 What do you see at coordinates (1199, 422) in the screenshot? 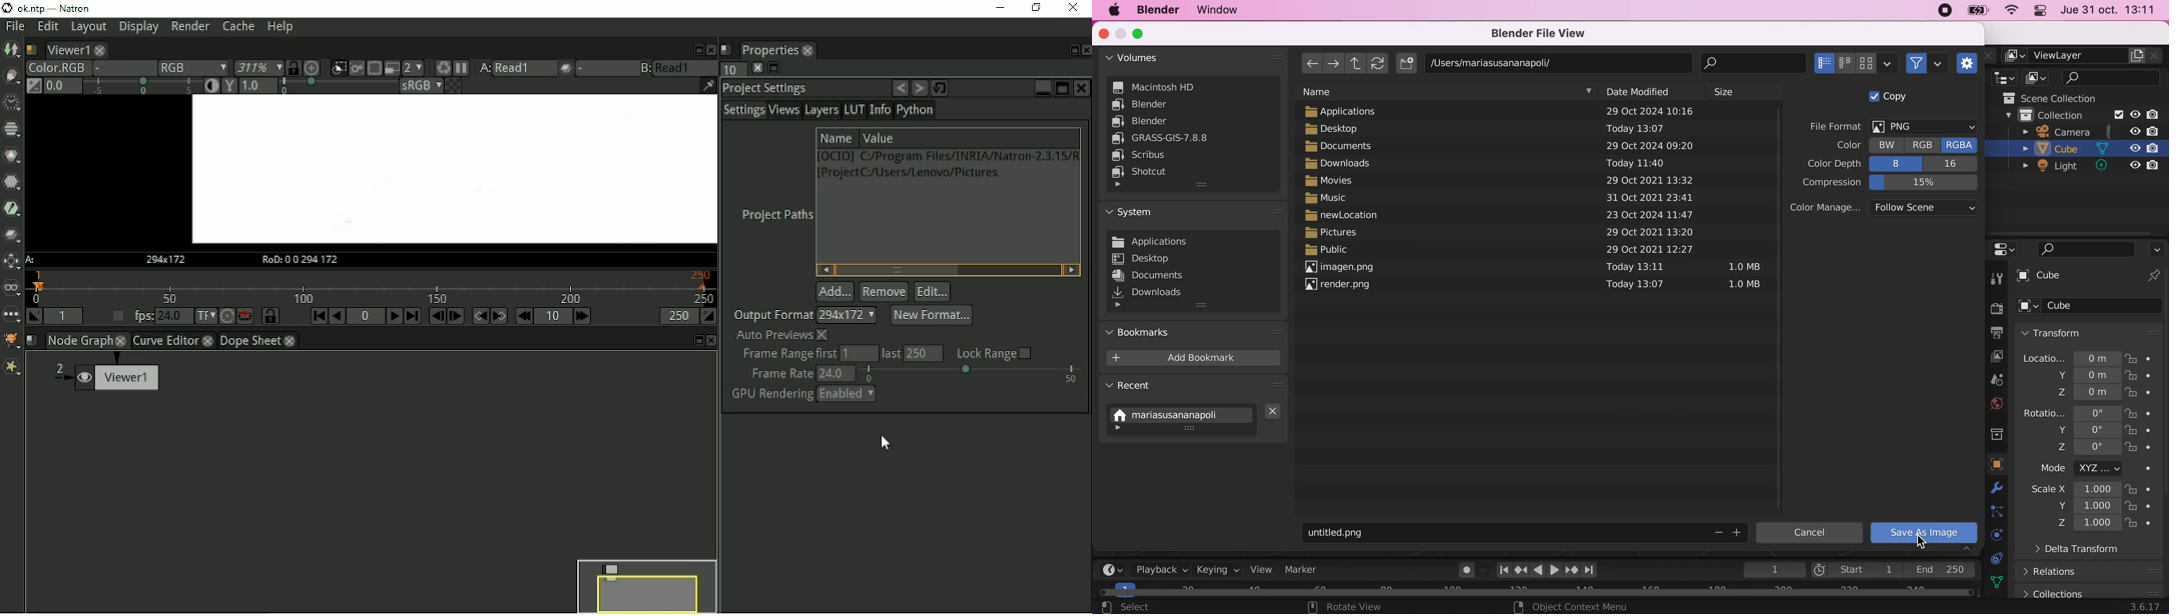
I see `recent location used` at bounding box center [1199, 422].